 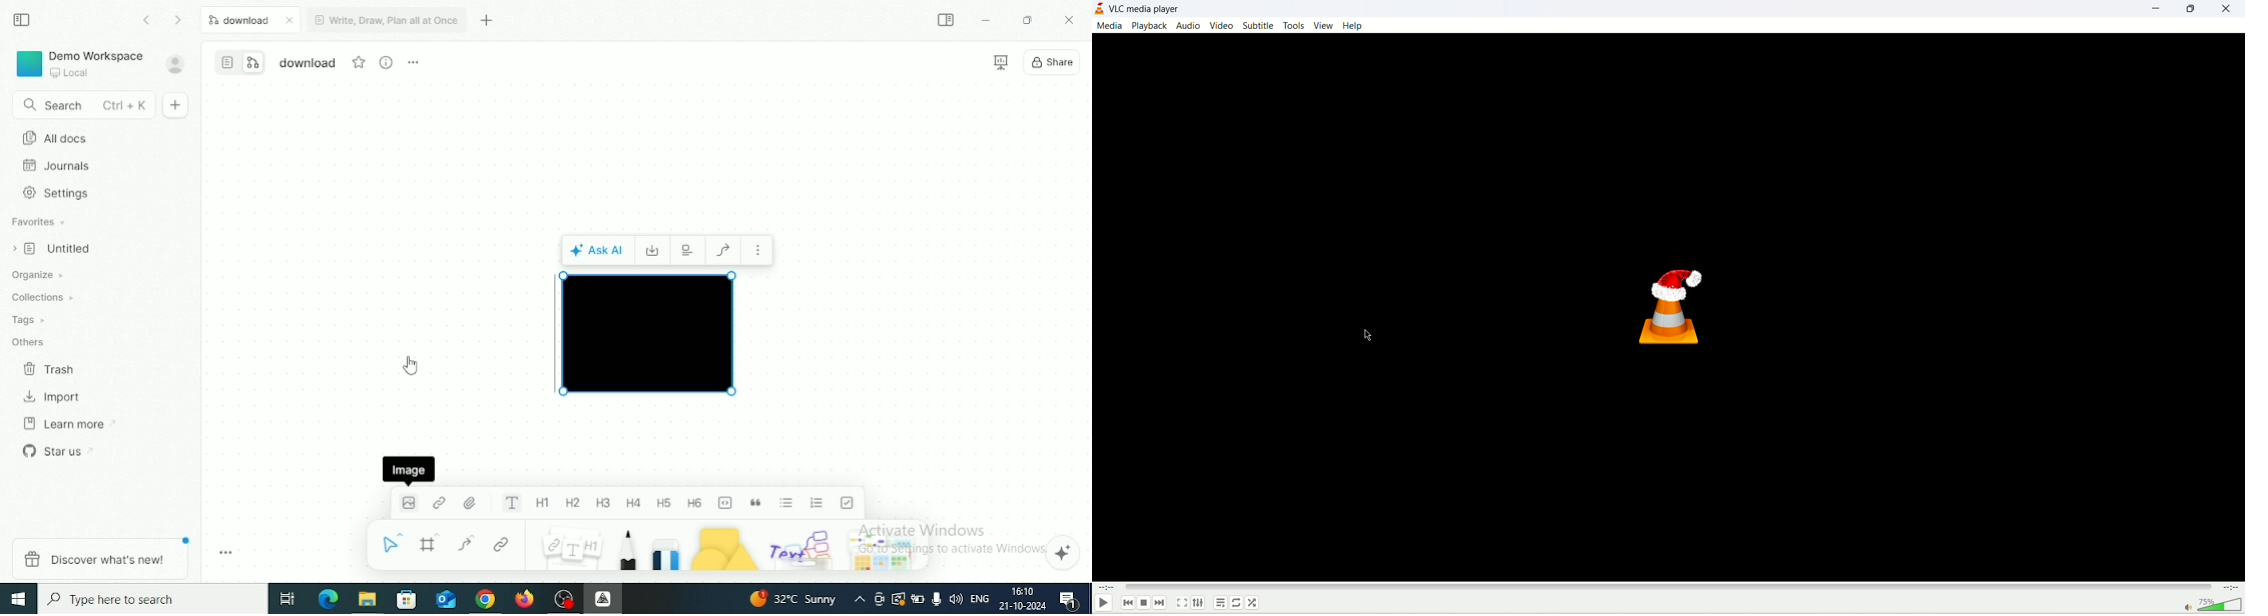 I want to click on Cursor, so click(x=411, y=365).